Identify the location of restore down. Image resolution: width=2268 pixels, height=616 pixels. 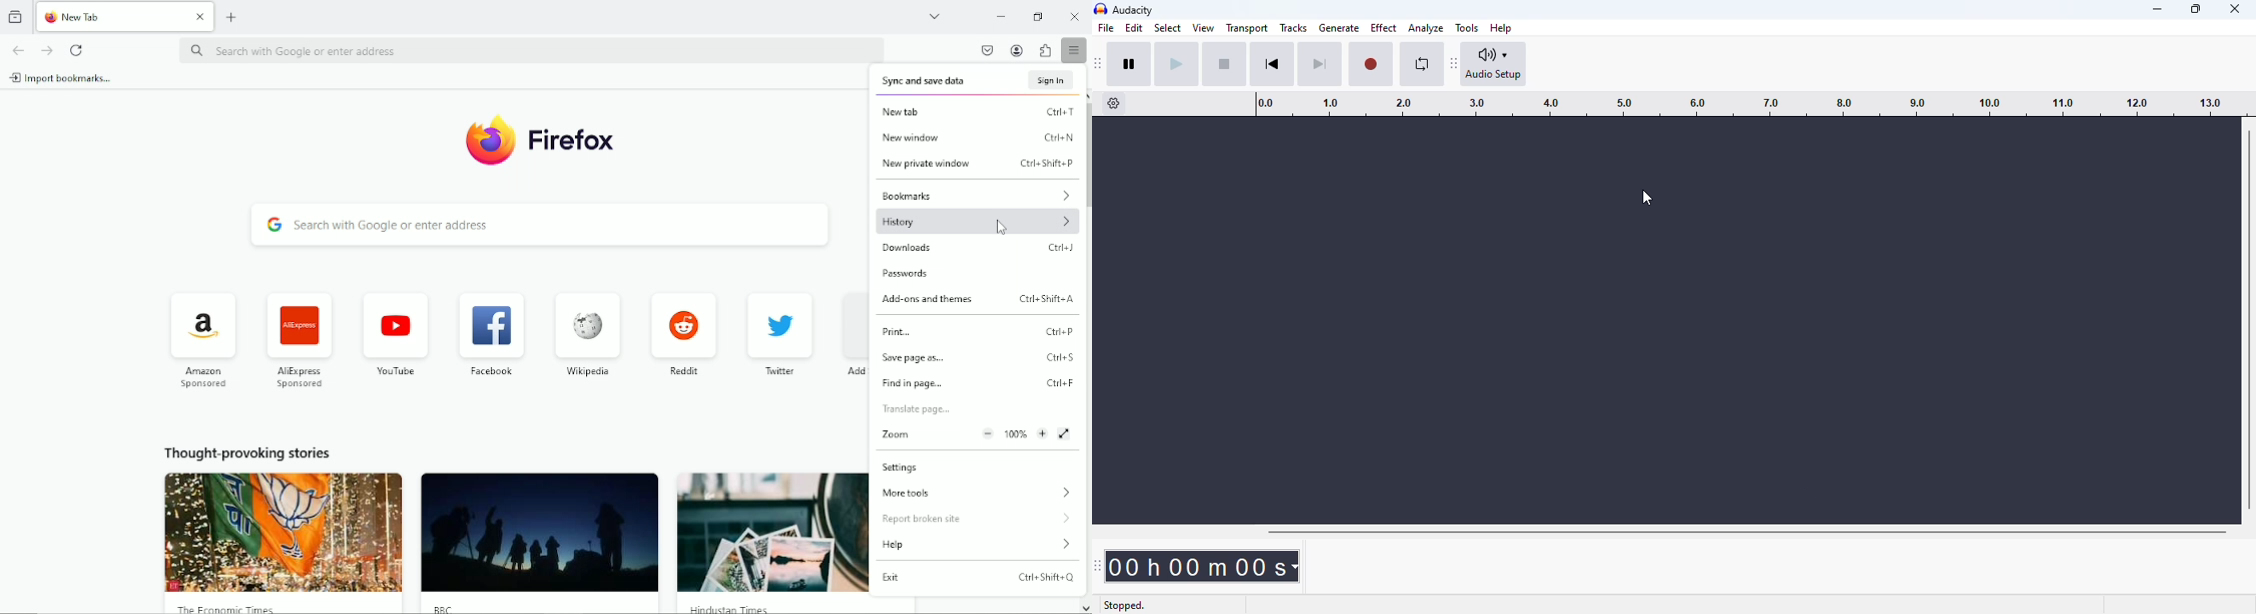
(1038, 16).